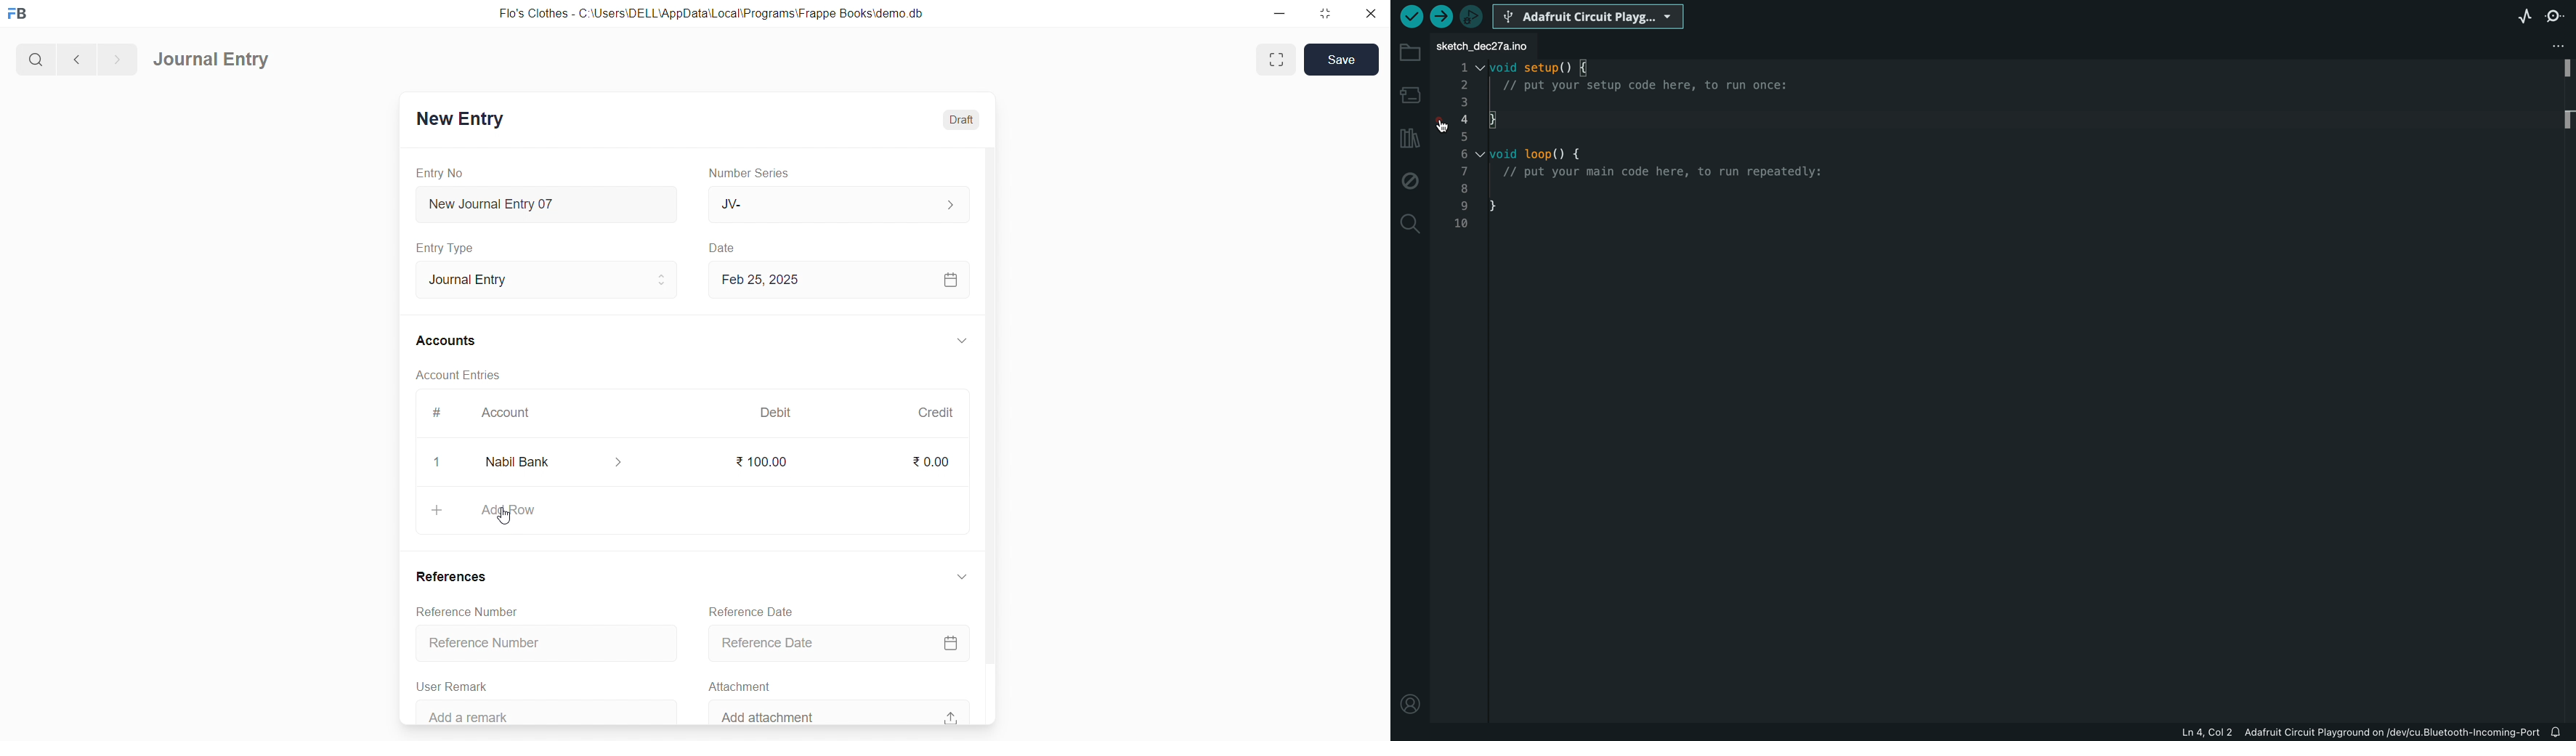 The height and width of the screenshot is (756, 2576). What do you see at coordinates (766, 462) in the screenshot?
I see `₹ 100.00` at bounding box center [766, 462].